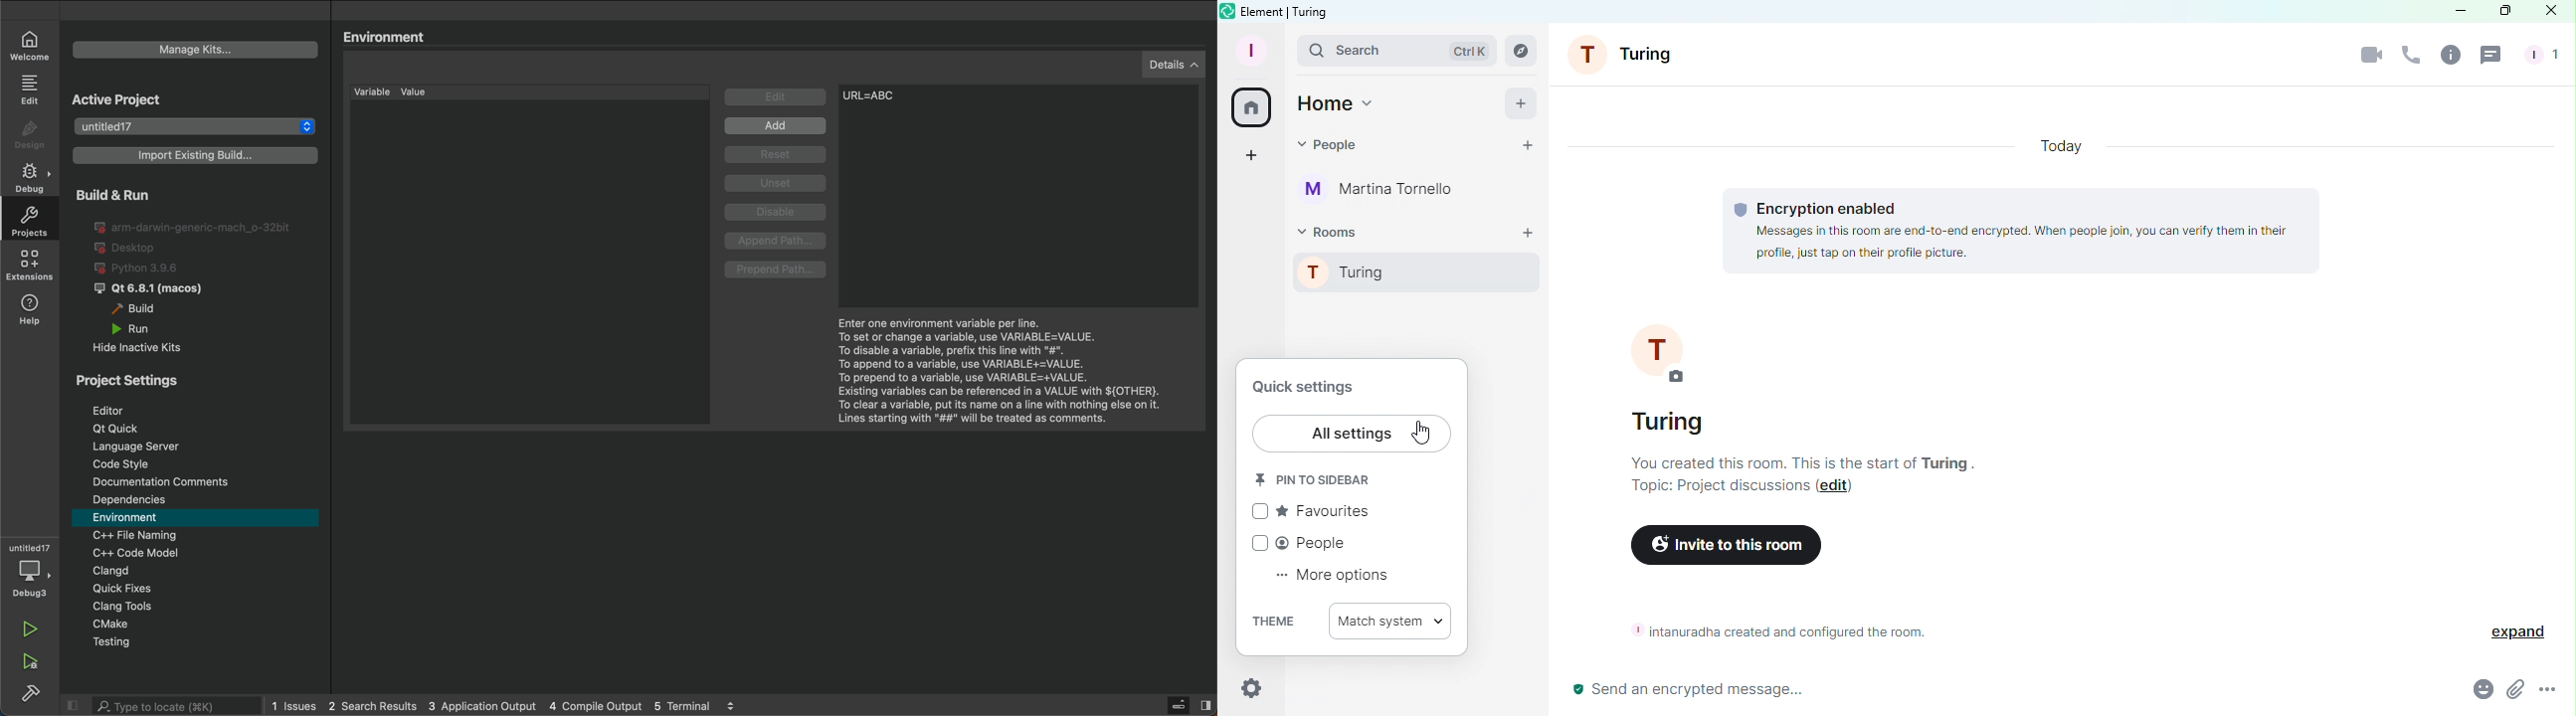 This screenshot has width=2576, height=728. Describe the element at coordinates (1343, 102) in the screenshot. I see `Home ` at that location.